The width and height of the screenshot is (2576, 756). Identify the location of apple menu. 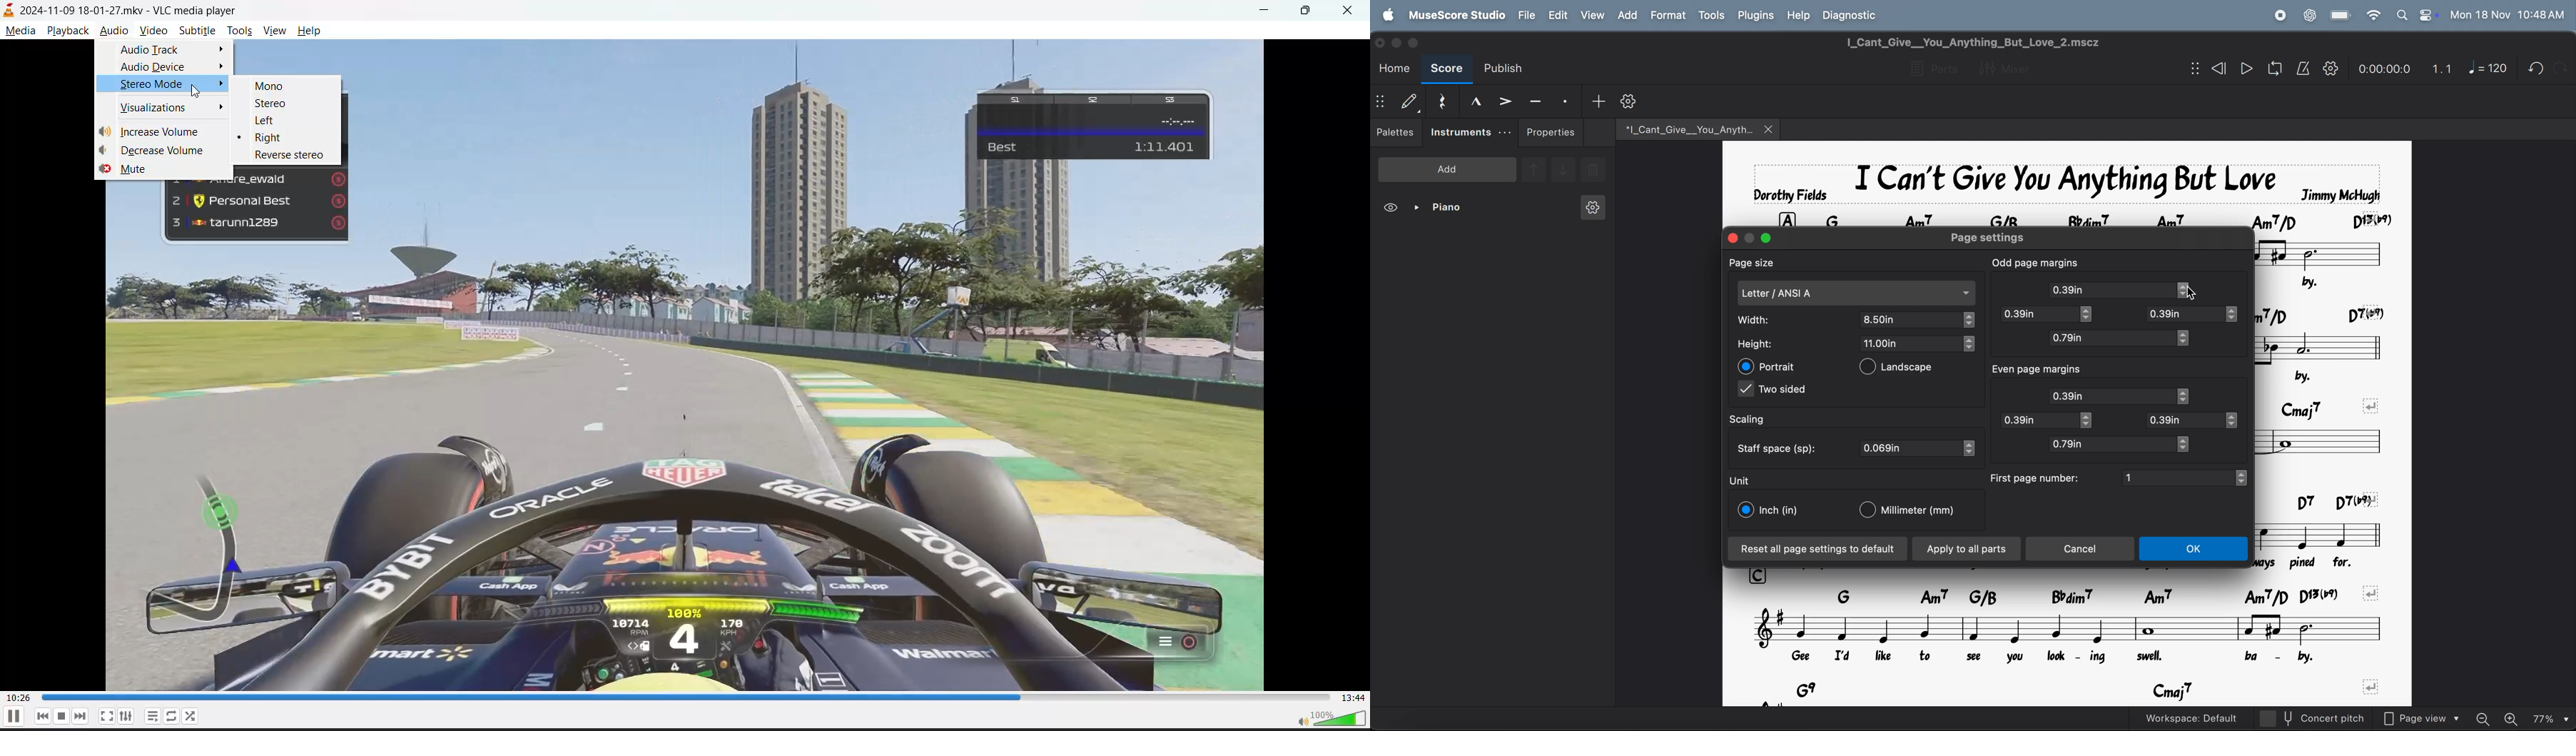
(1390, 14).